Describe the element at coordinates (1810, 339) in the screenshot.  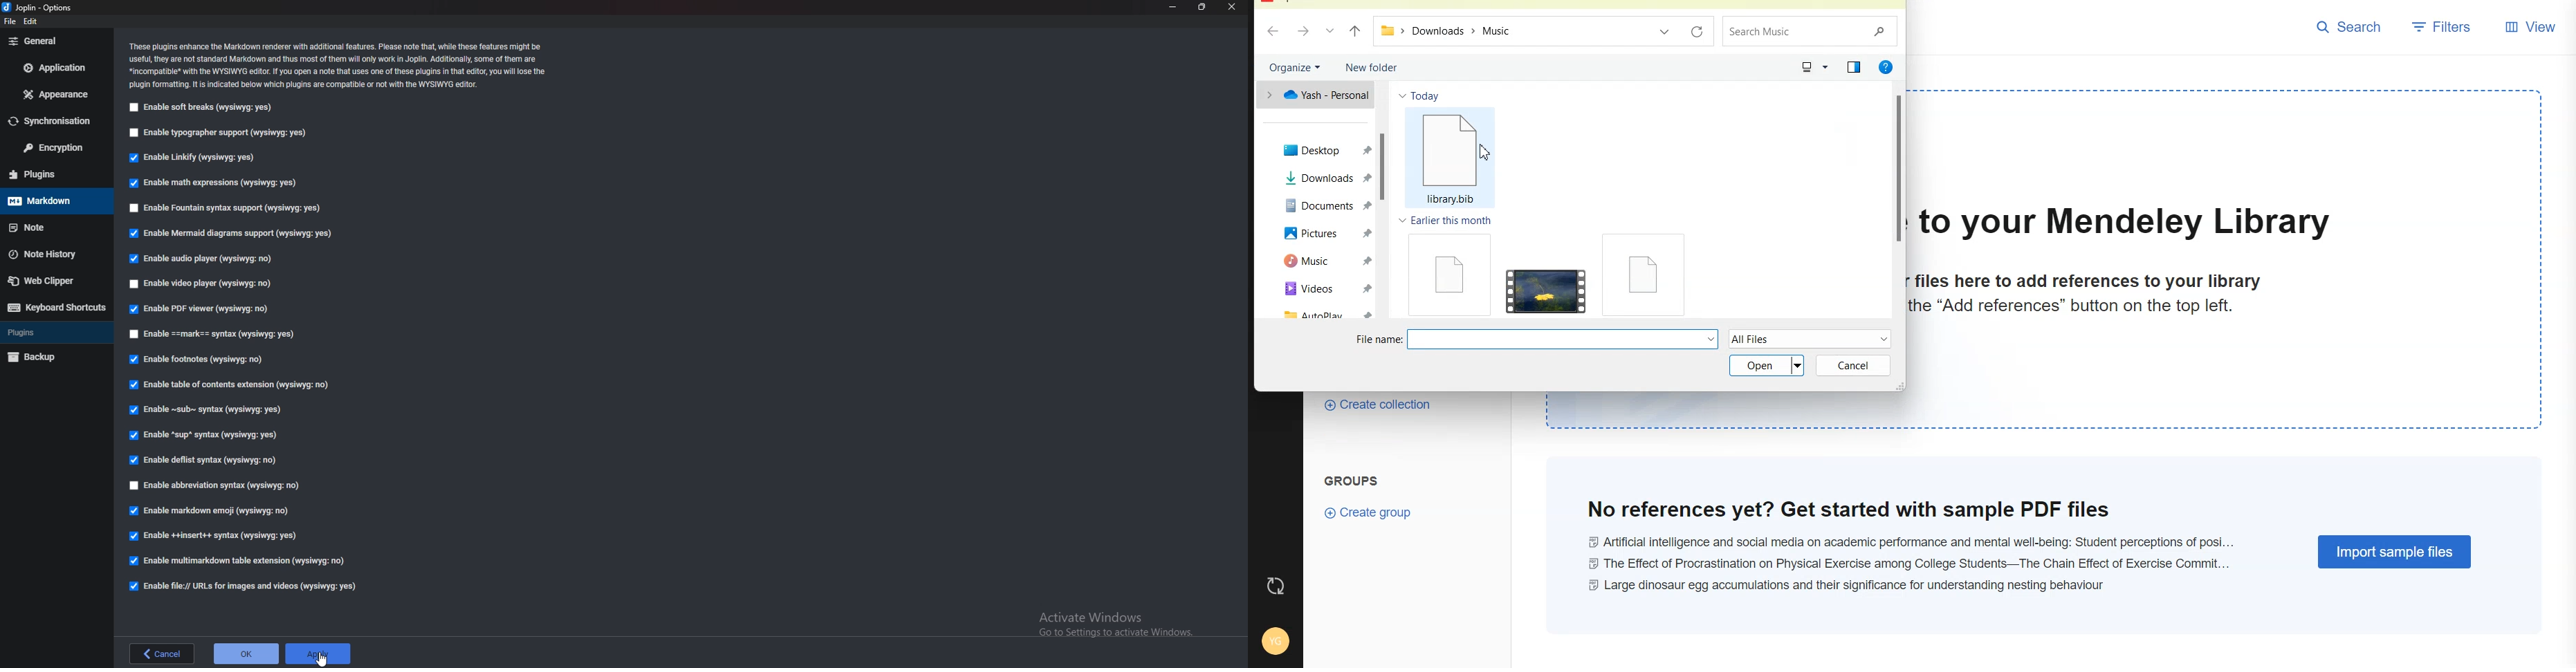
I see `All Files` at that location.